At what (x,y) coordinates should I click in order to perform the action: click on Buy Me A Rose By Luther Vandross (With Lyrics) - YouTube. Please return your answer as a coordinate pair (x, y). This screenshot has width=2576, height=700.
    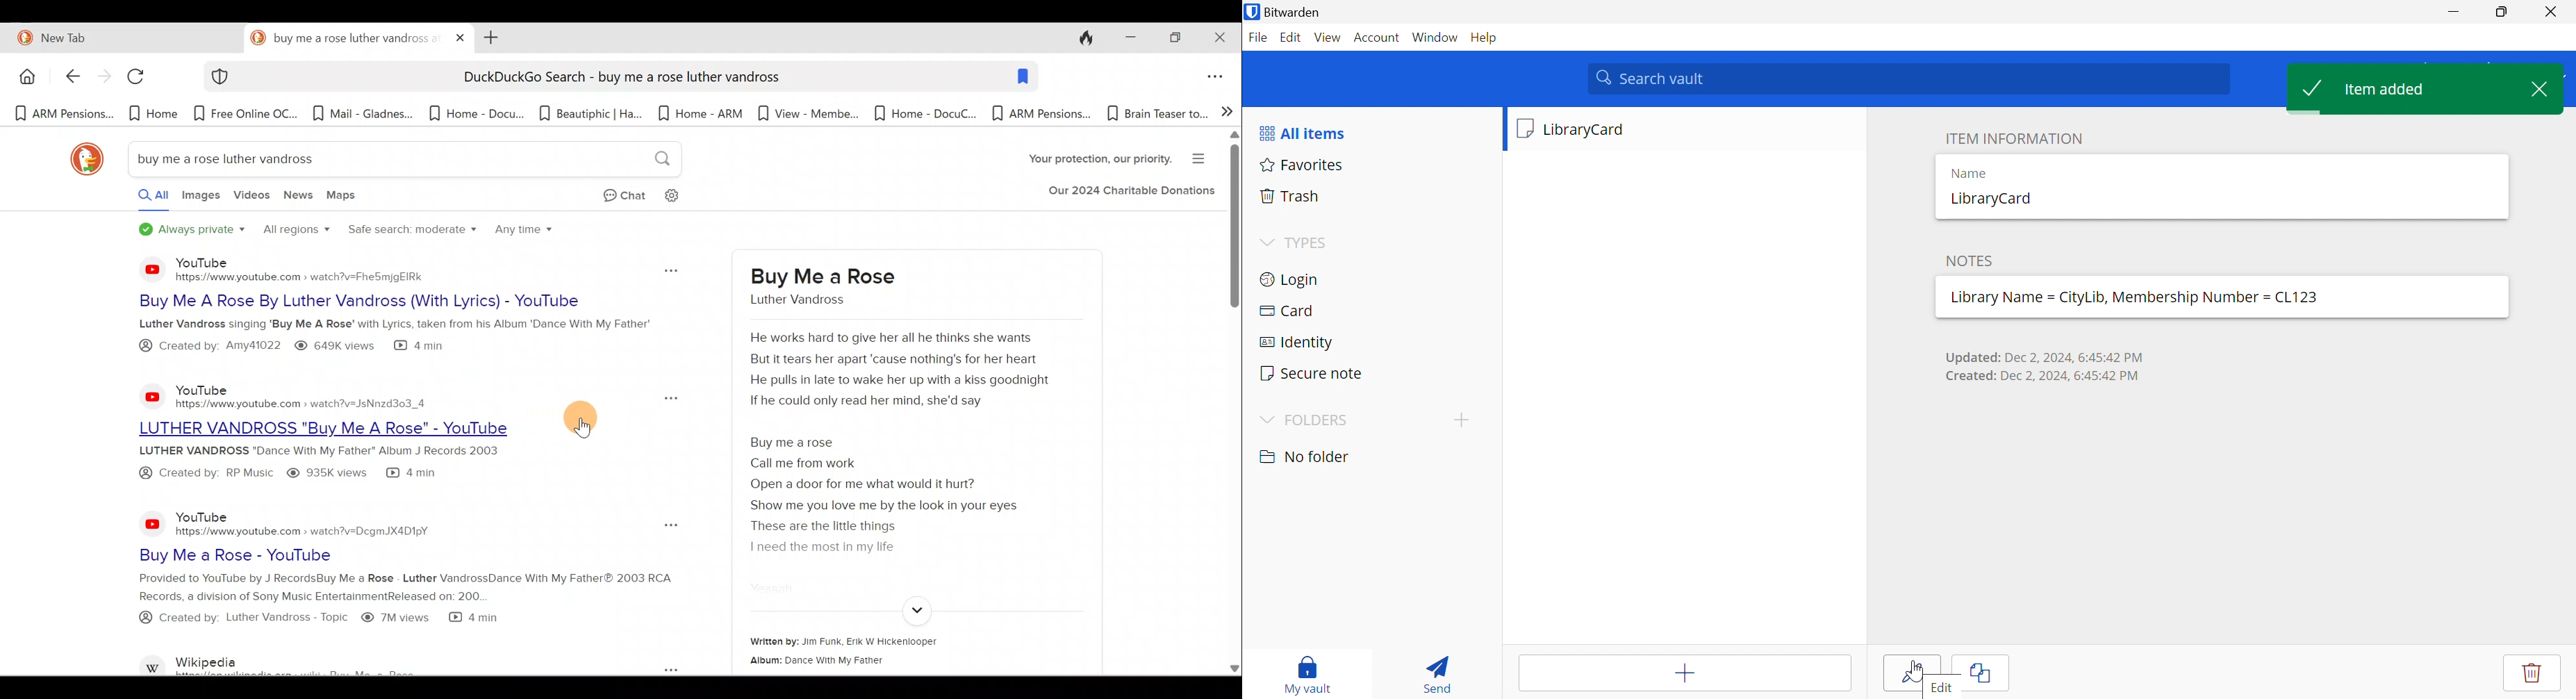
    Looking at the image, I should click on (379, 301).